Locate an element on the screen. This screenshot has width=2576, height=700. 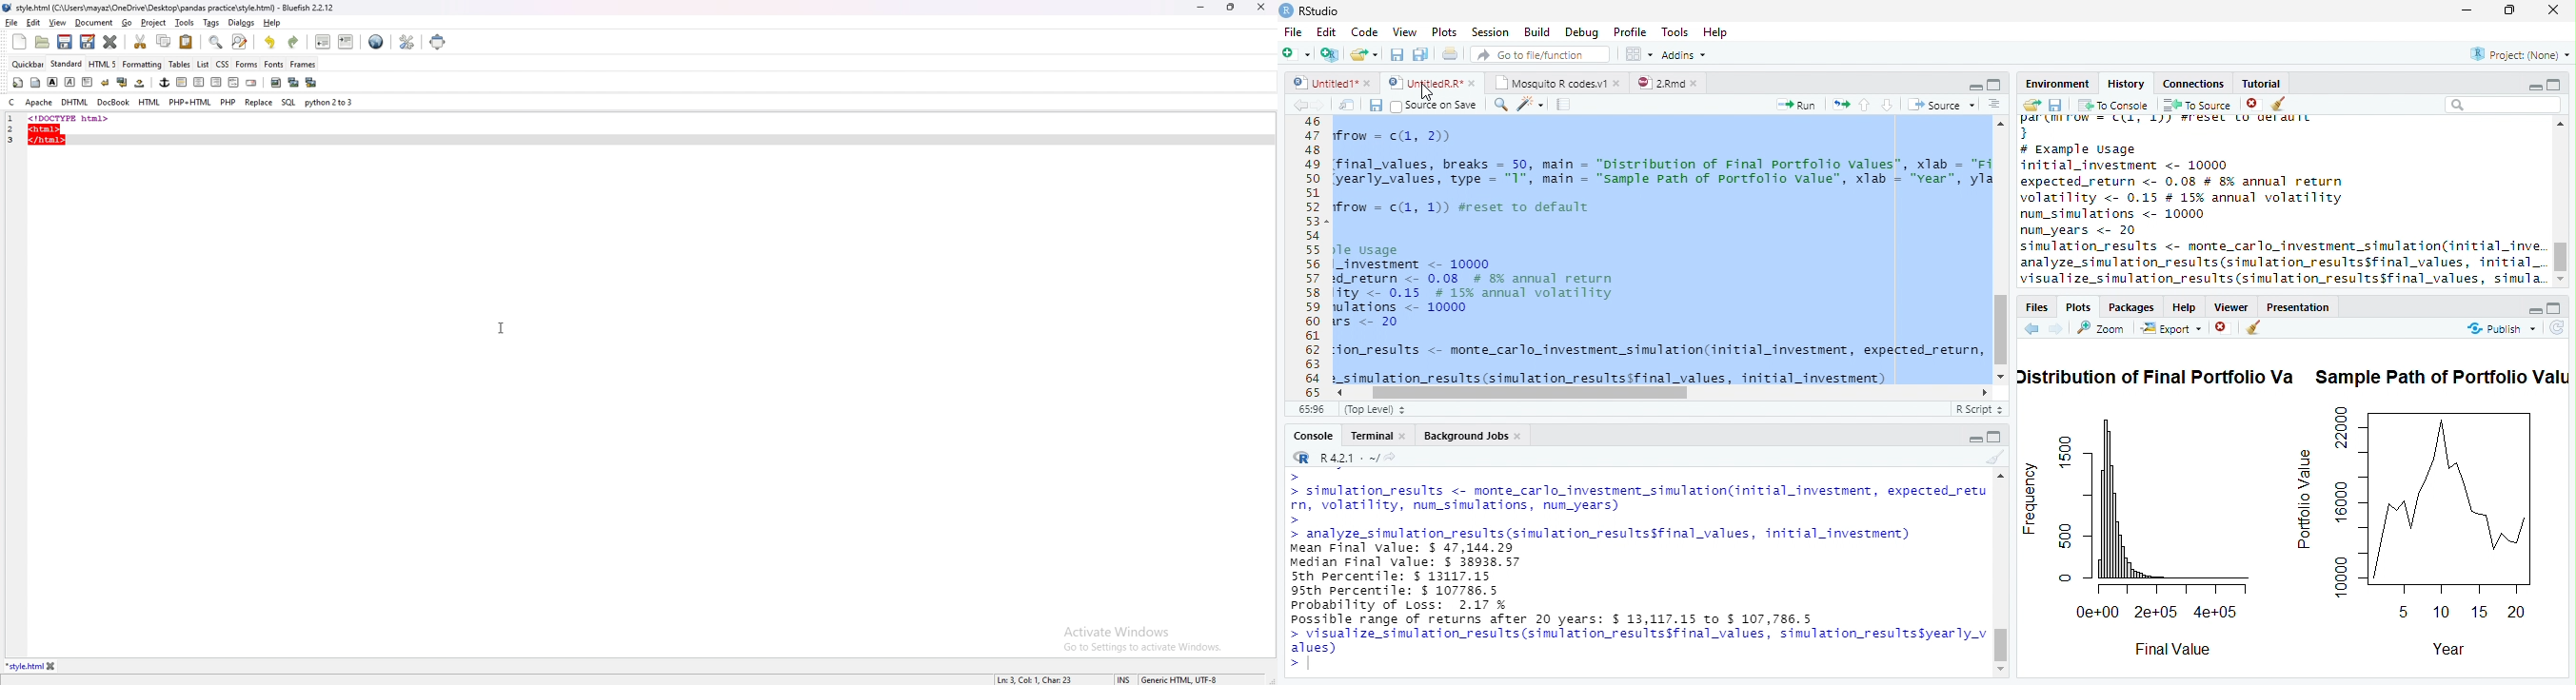
sql is located at coordinates (288, 102).